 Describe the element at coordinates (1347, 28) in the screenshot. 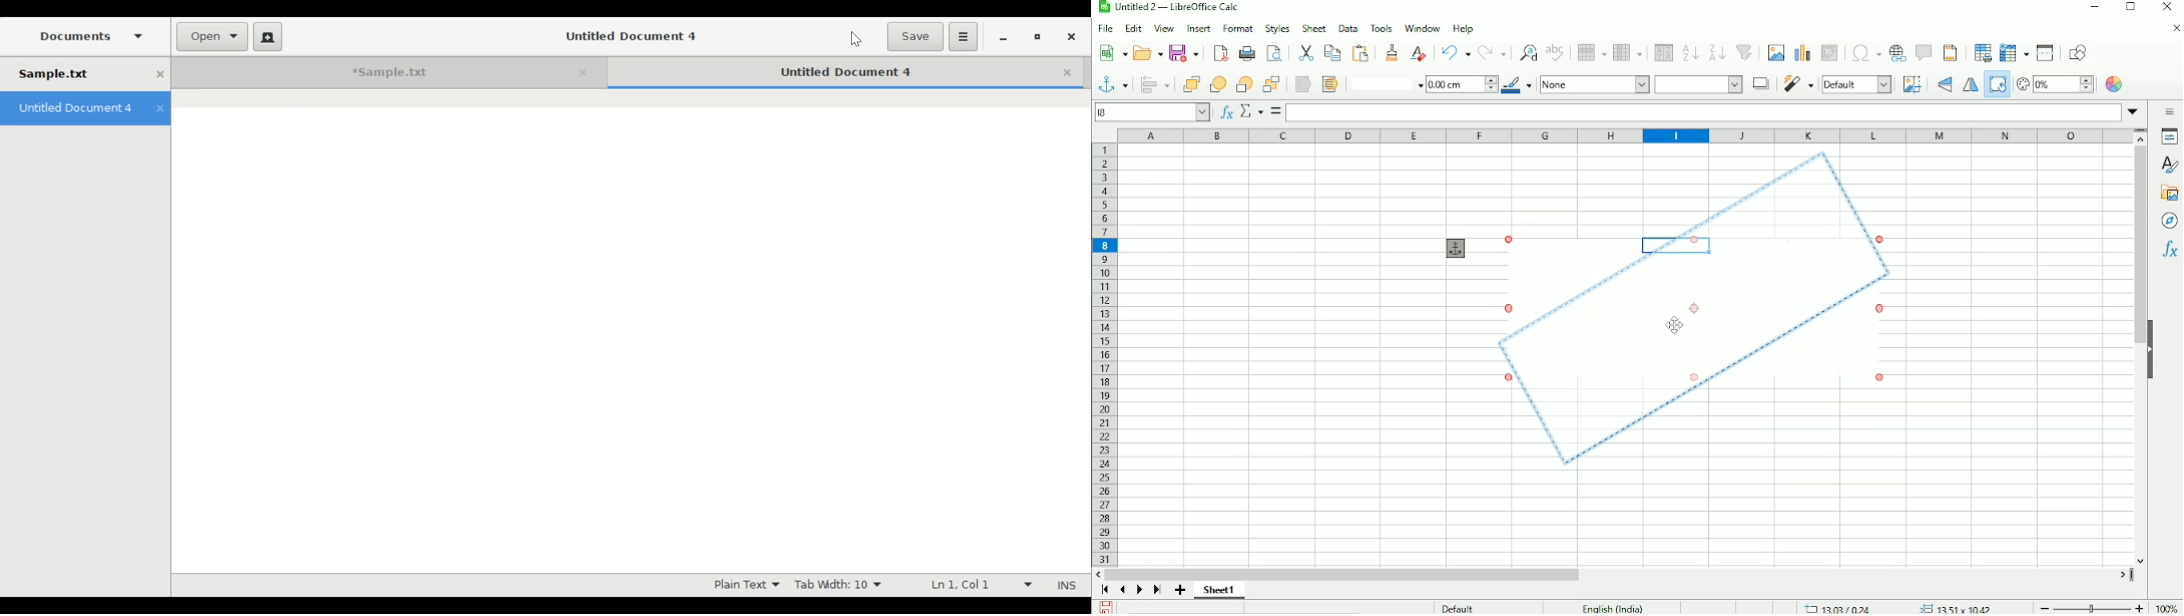

I see `Data` at that location.